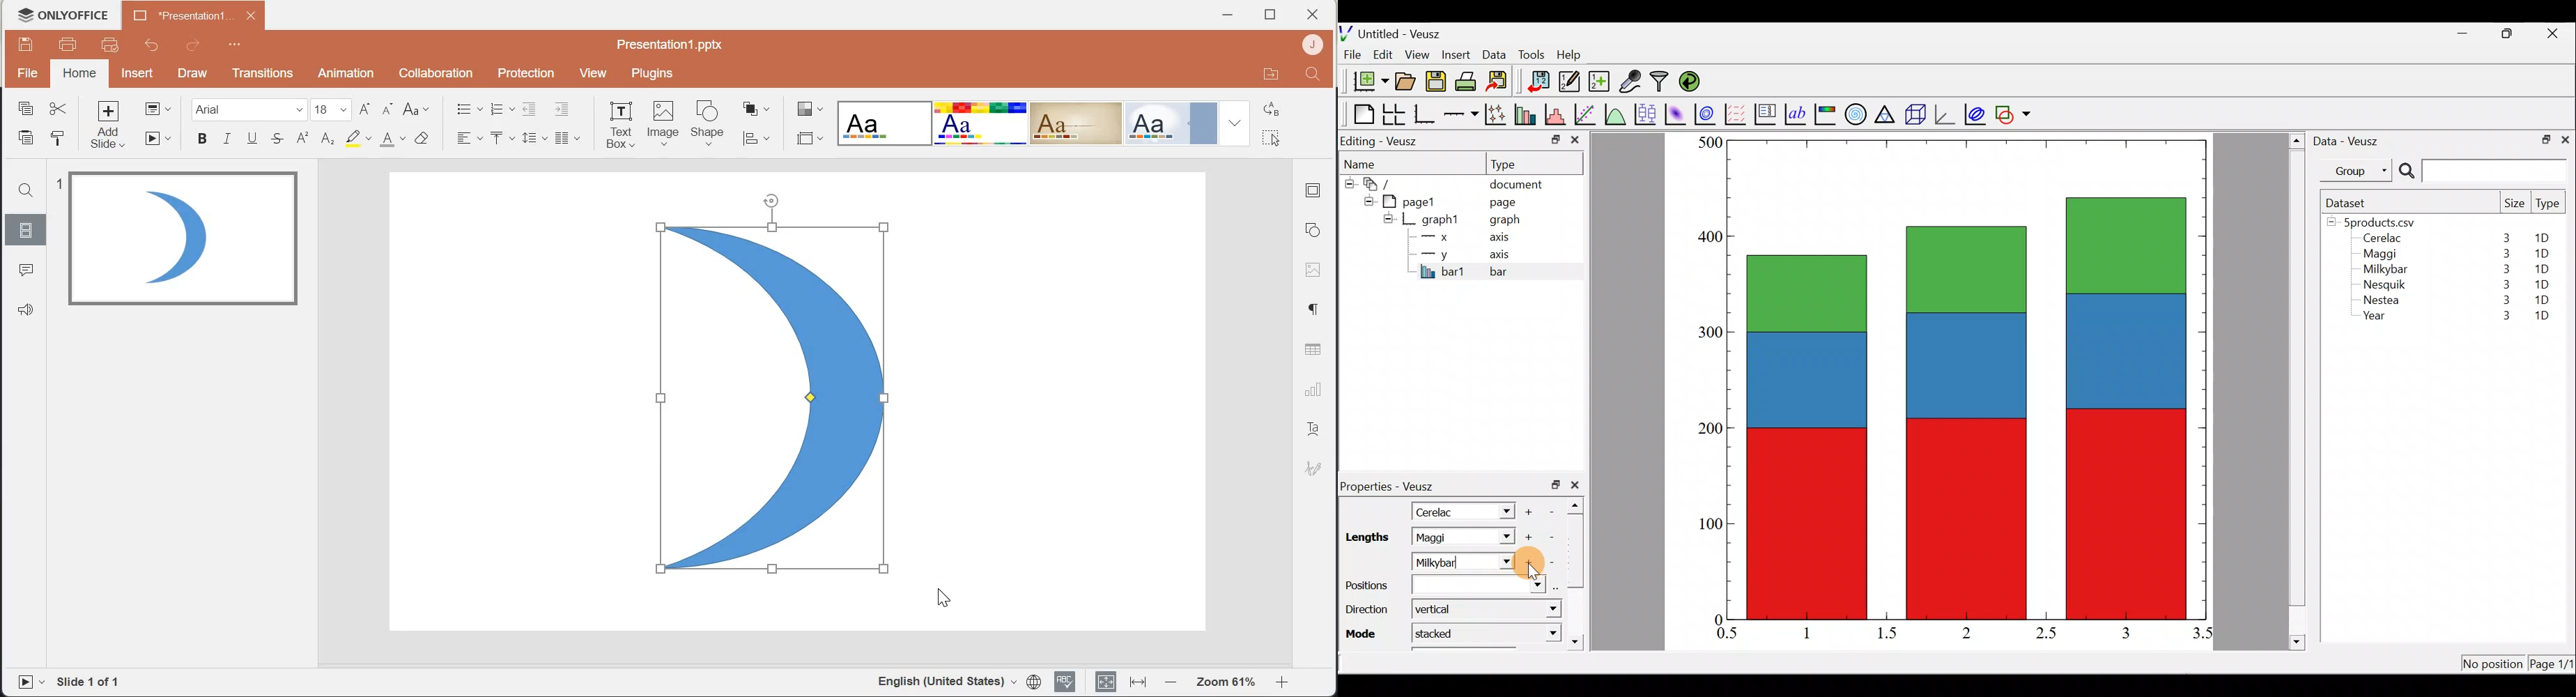  What do you see at coordinates (561, 109) in the screenshot?
I see `Increase Indent` at bounding box center [561, 109].